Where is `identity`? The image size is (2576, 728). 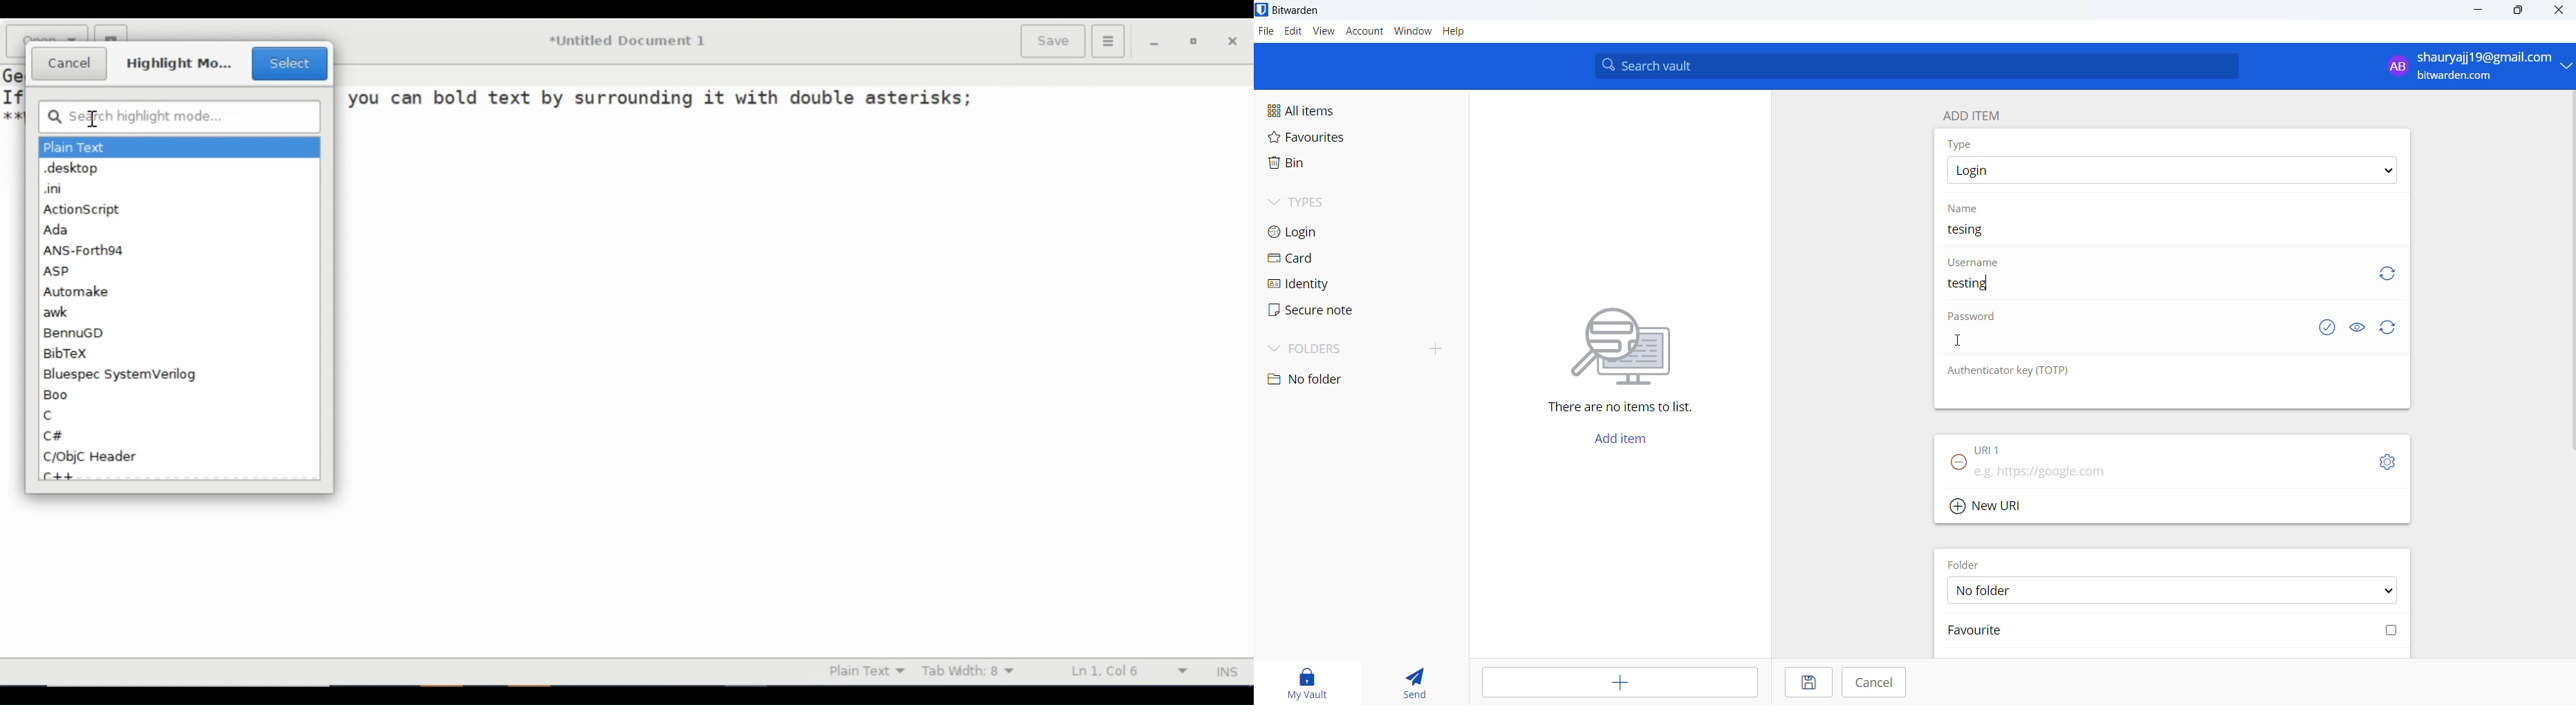
identity is located at coordinates (1331, 284).